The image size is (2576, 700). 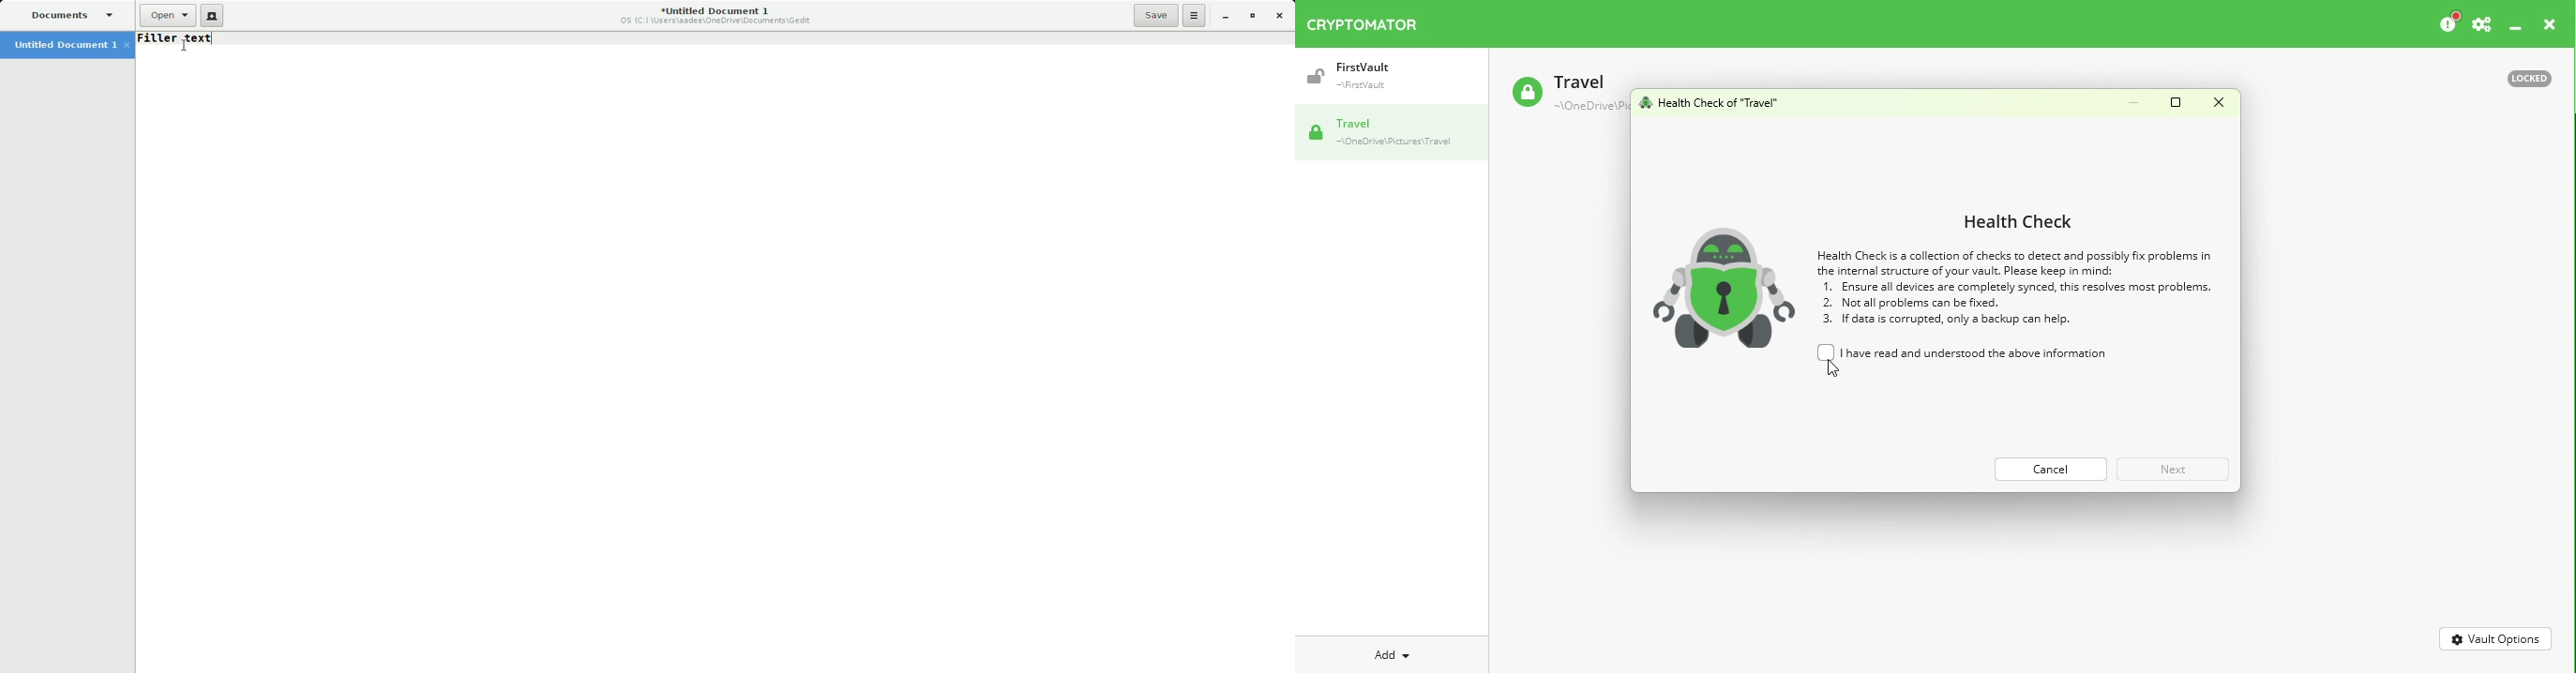 What do you see at coordinates (167, 16) in the screenshot?
I see `Open` at bounding box center [167, 16].